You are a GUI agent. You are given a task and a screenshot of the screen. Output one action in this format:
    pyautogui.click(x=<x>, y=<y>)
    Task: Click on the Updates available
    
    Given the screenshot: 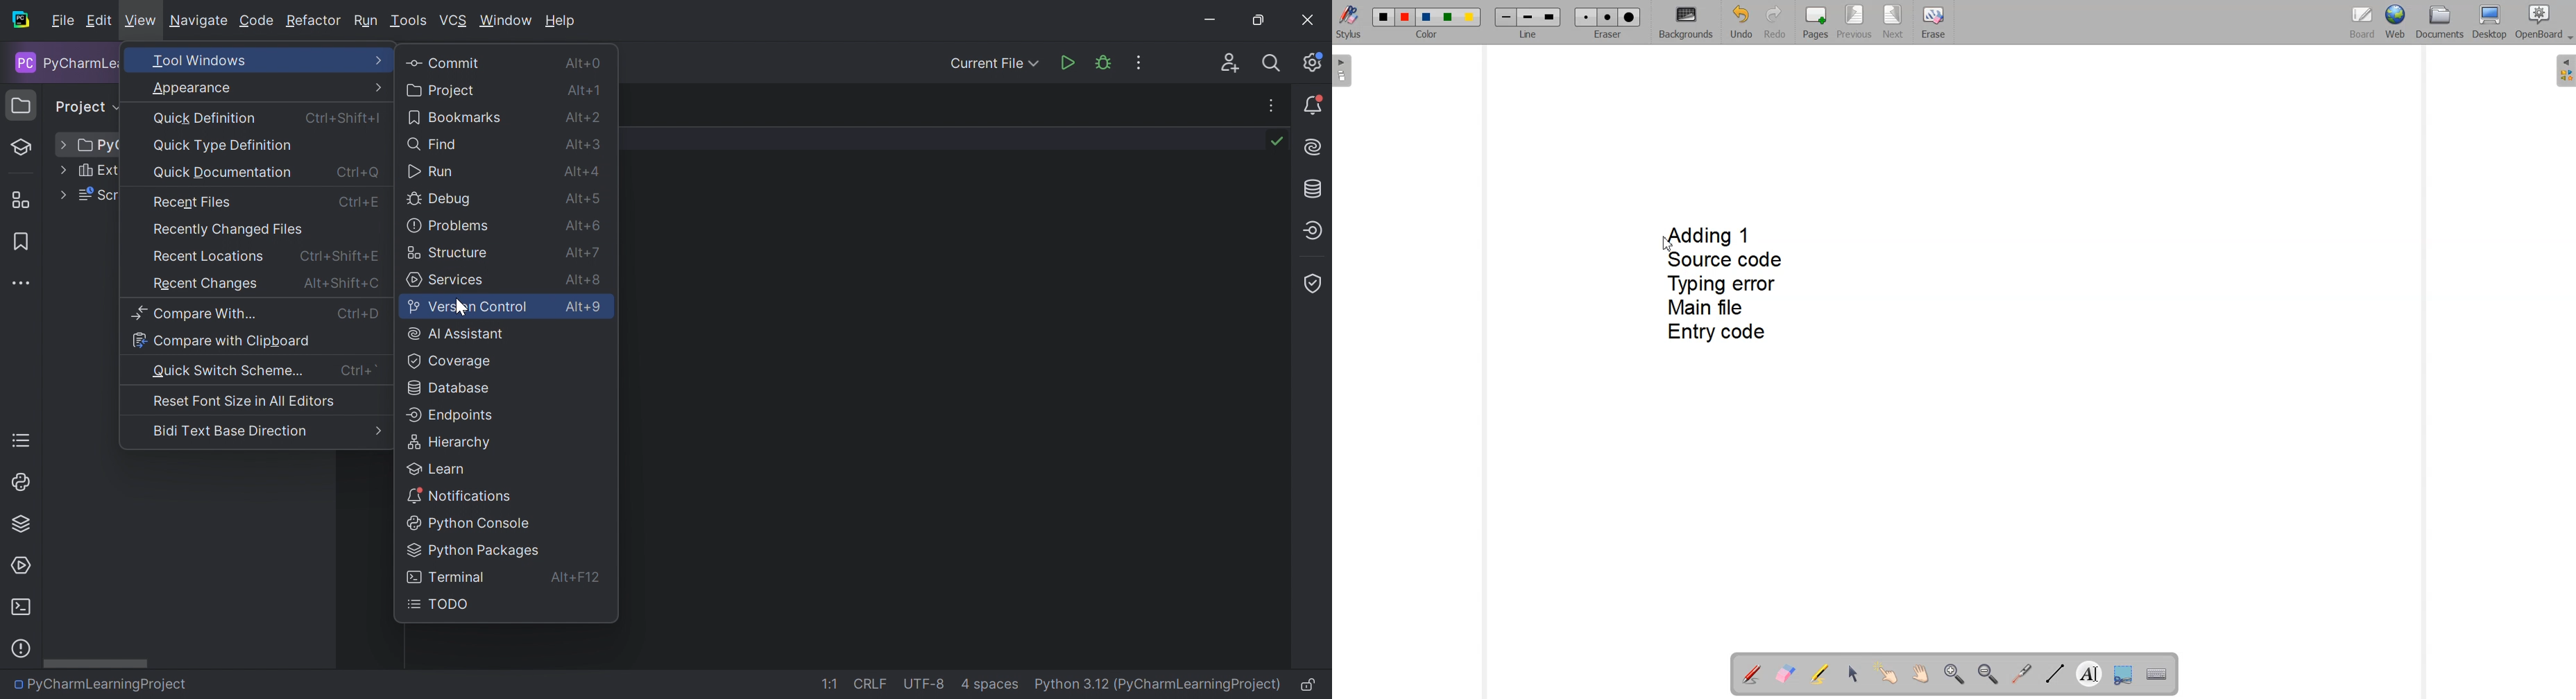 What is the action you would take?
    pyautogui.click(x=1313, y=104)
    